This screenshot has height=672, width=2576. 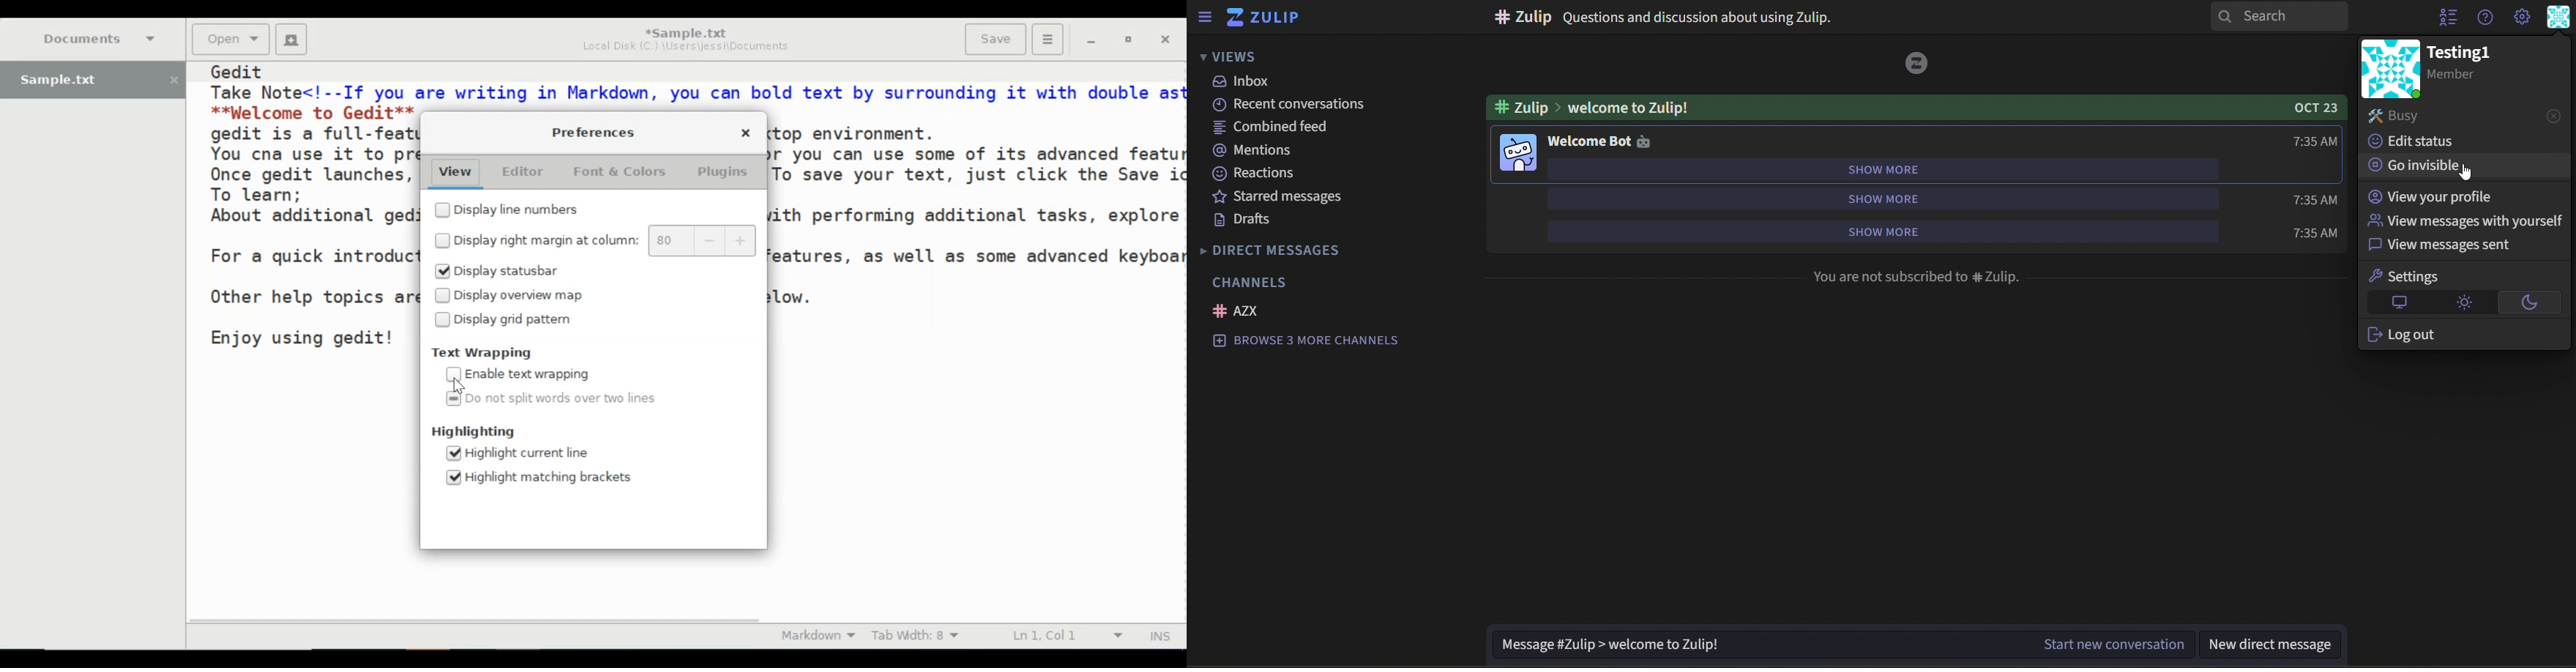 I want to click on busy, so click(x=2465, y=116).